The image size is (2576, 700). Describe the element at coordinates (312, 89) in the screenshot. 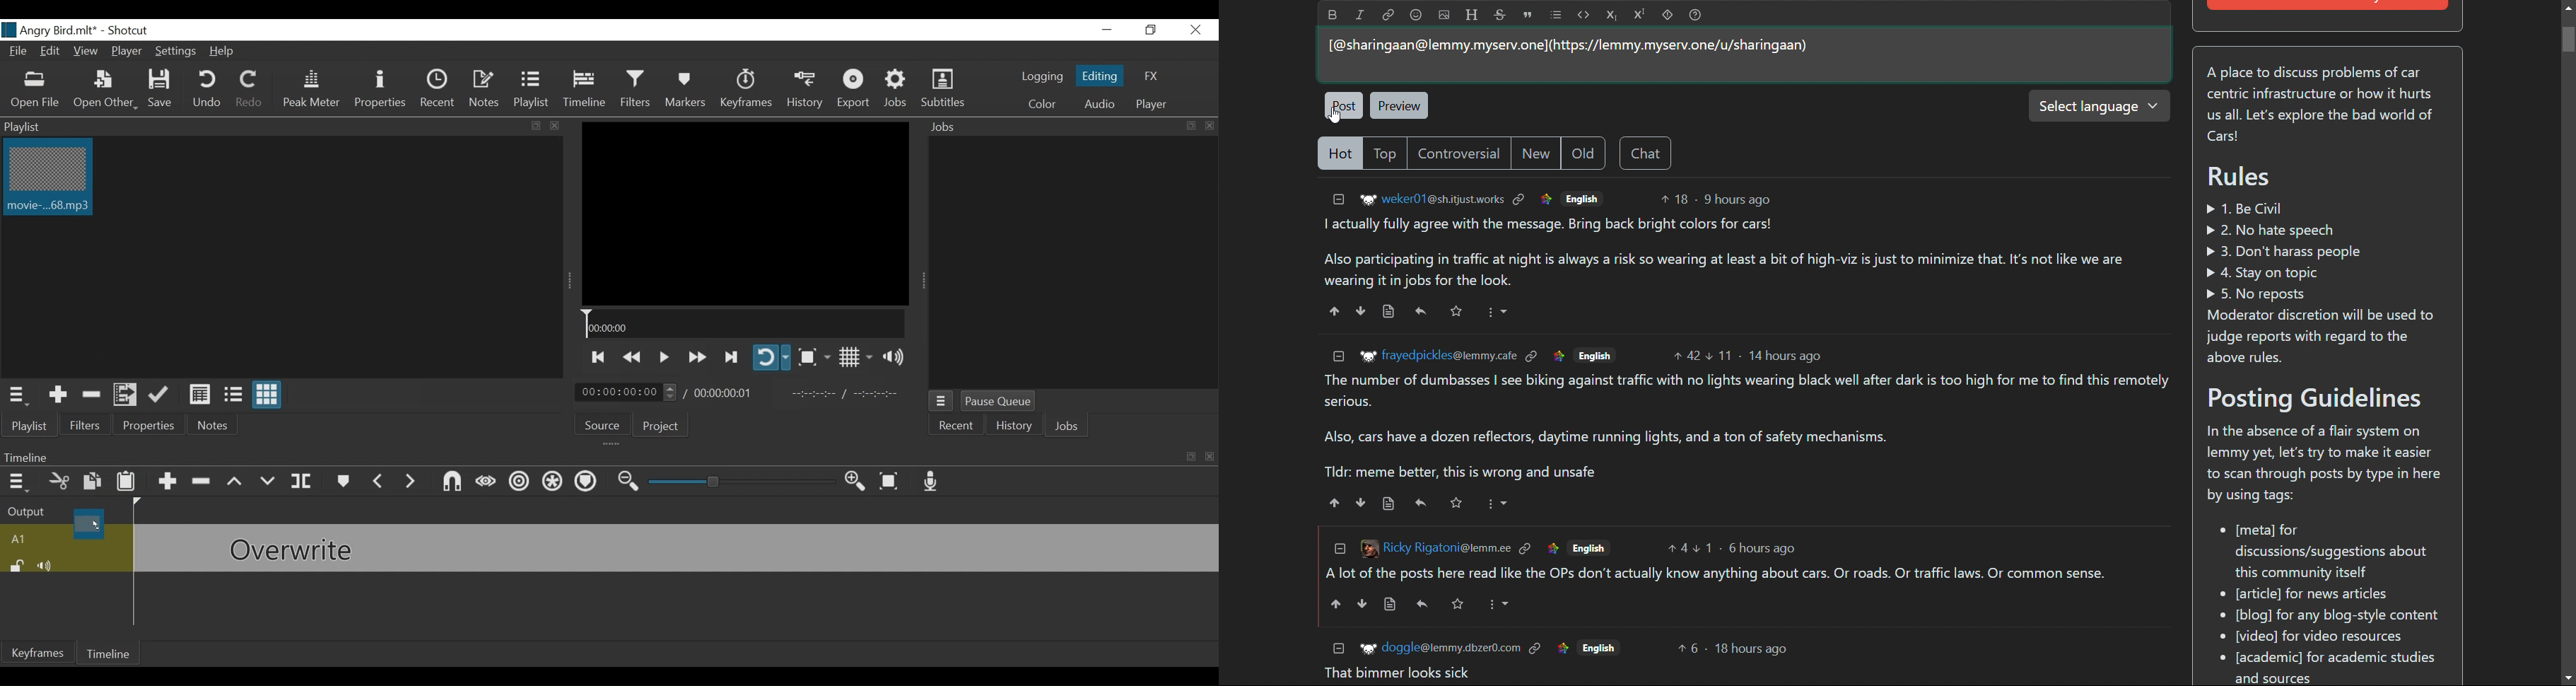

I see `Peak Meter` at that location.